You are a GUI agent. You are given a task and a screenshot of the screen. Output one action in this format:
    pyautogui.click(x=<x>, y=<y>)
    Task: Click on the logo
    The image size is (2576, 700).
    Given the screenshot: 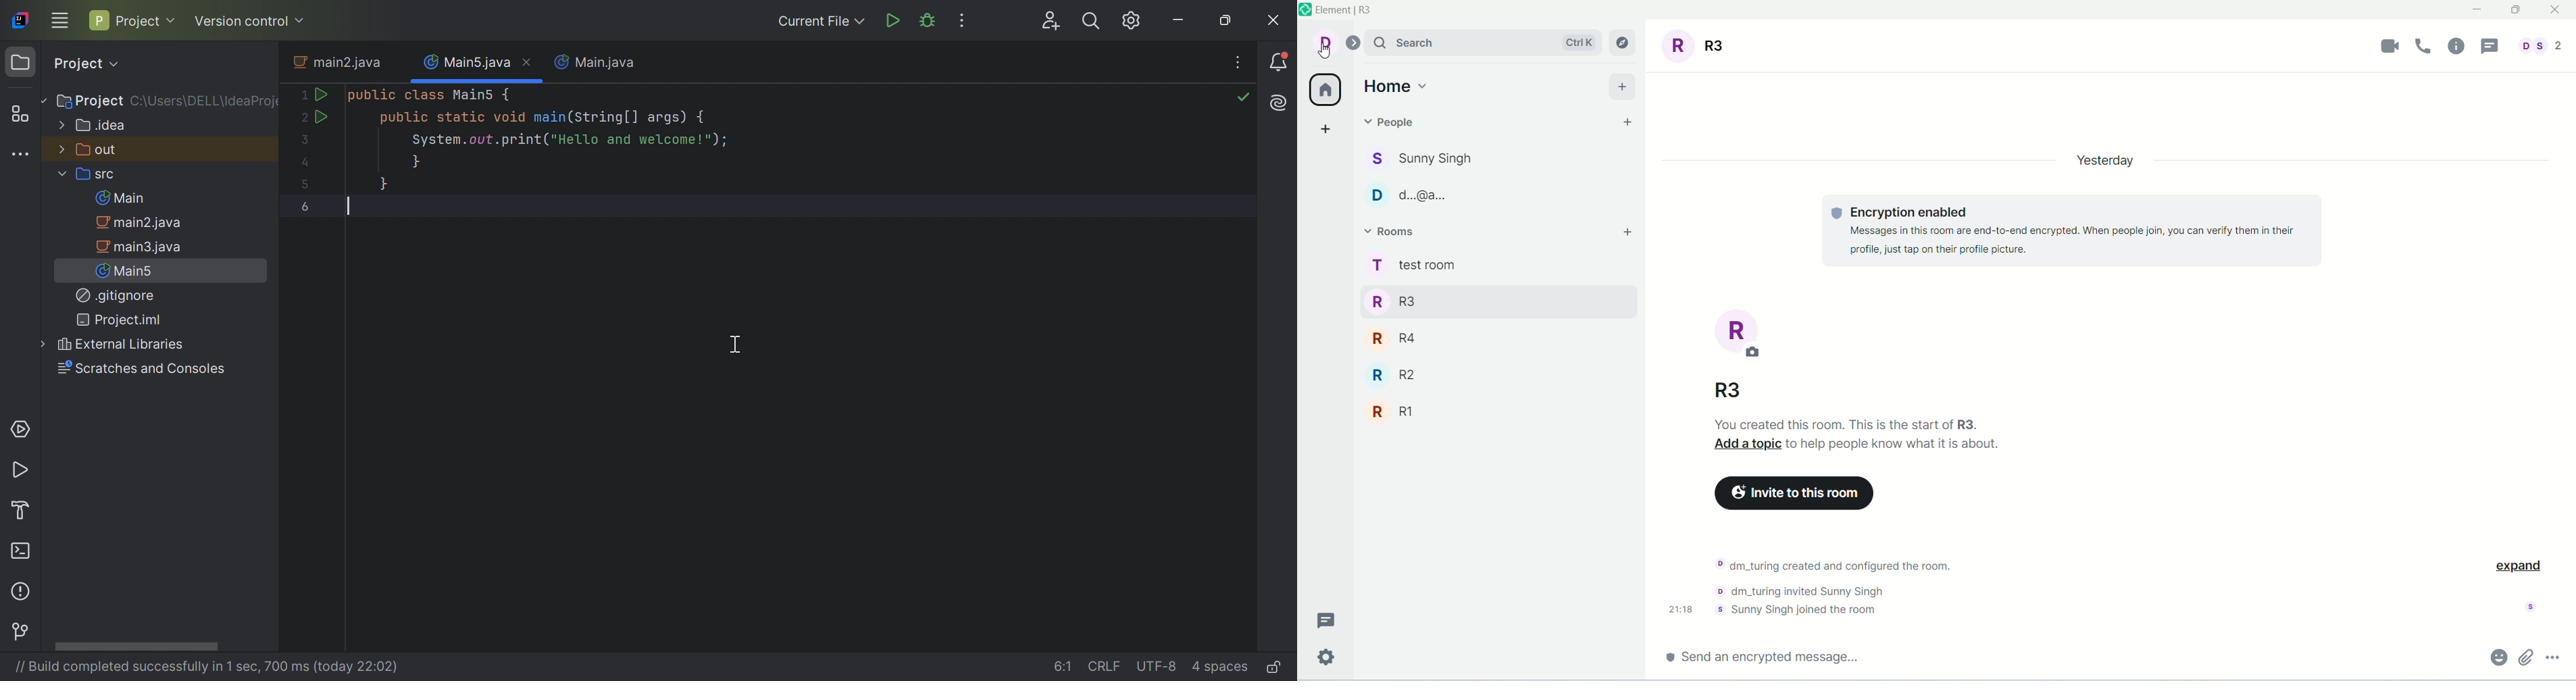 What is the action you would take?
    pyautogui.click(x=1305, y=12)
    